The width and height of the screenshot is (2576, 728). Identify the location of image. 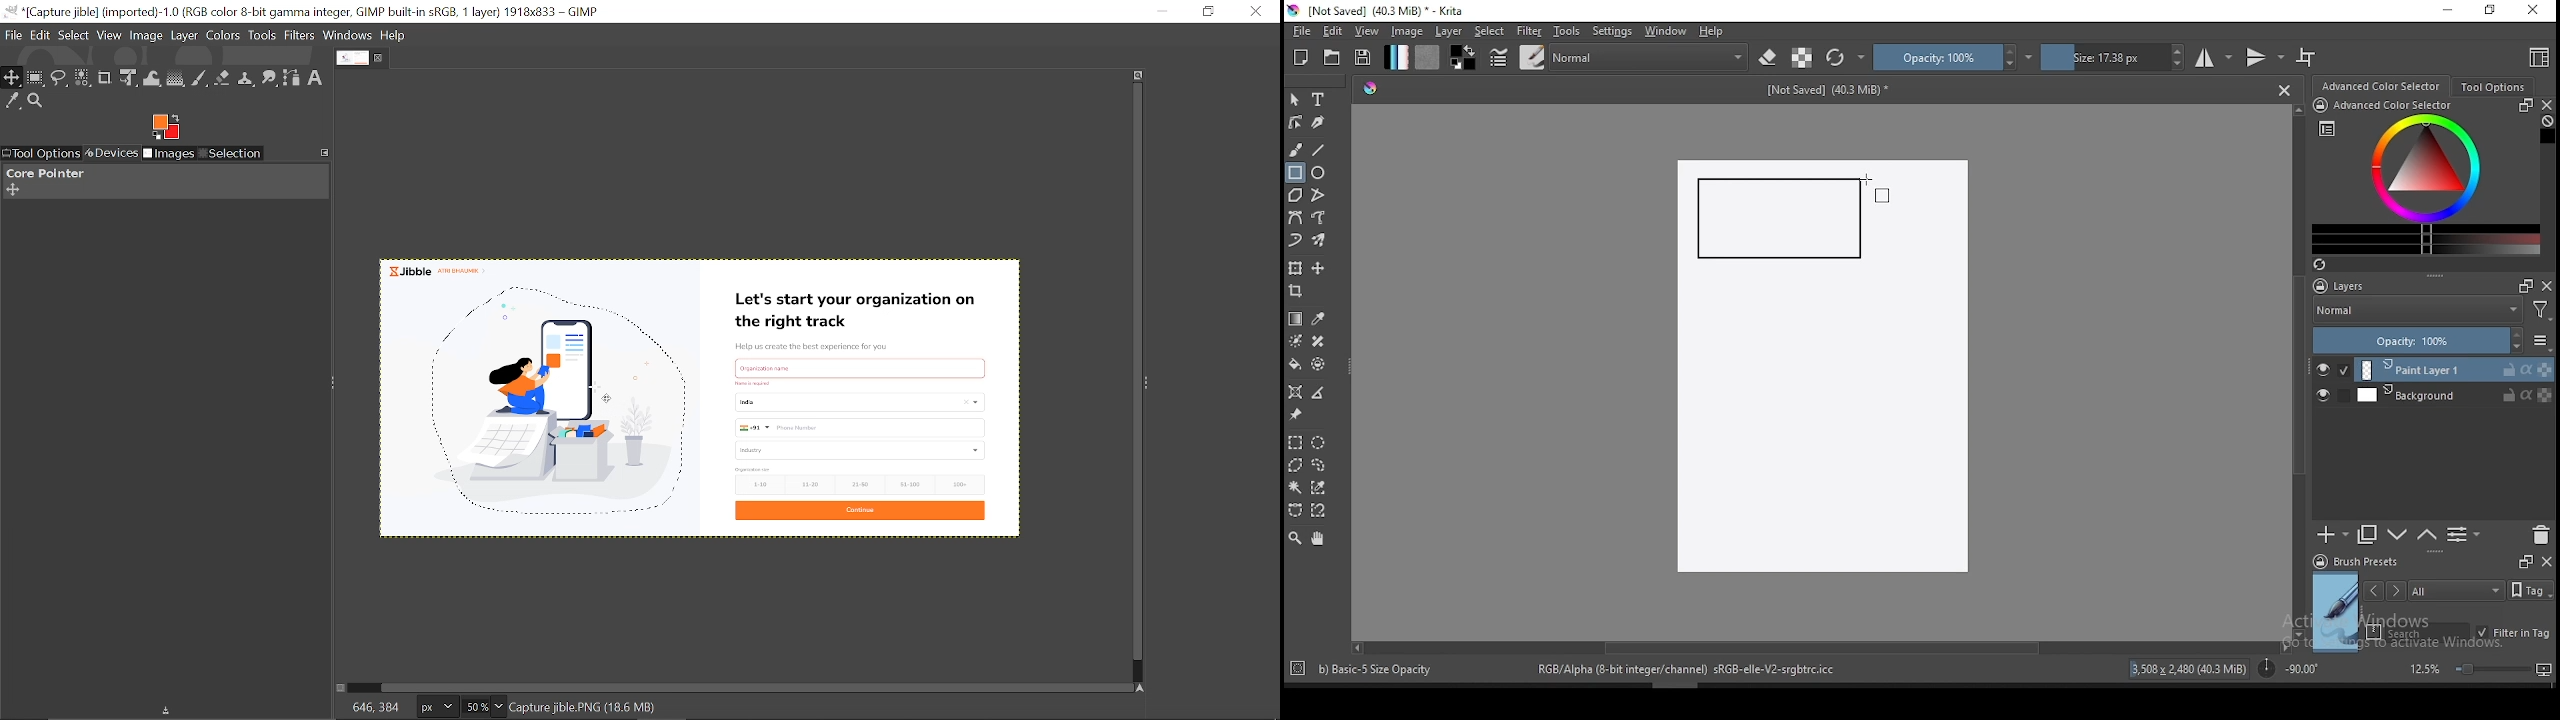
(1406, 31).